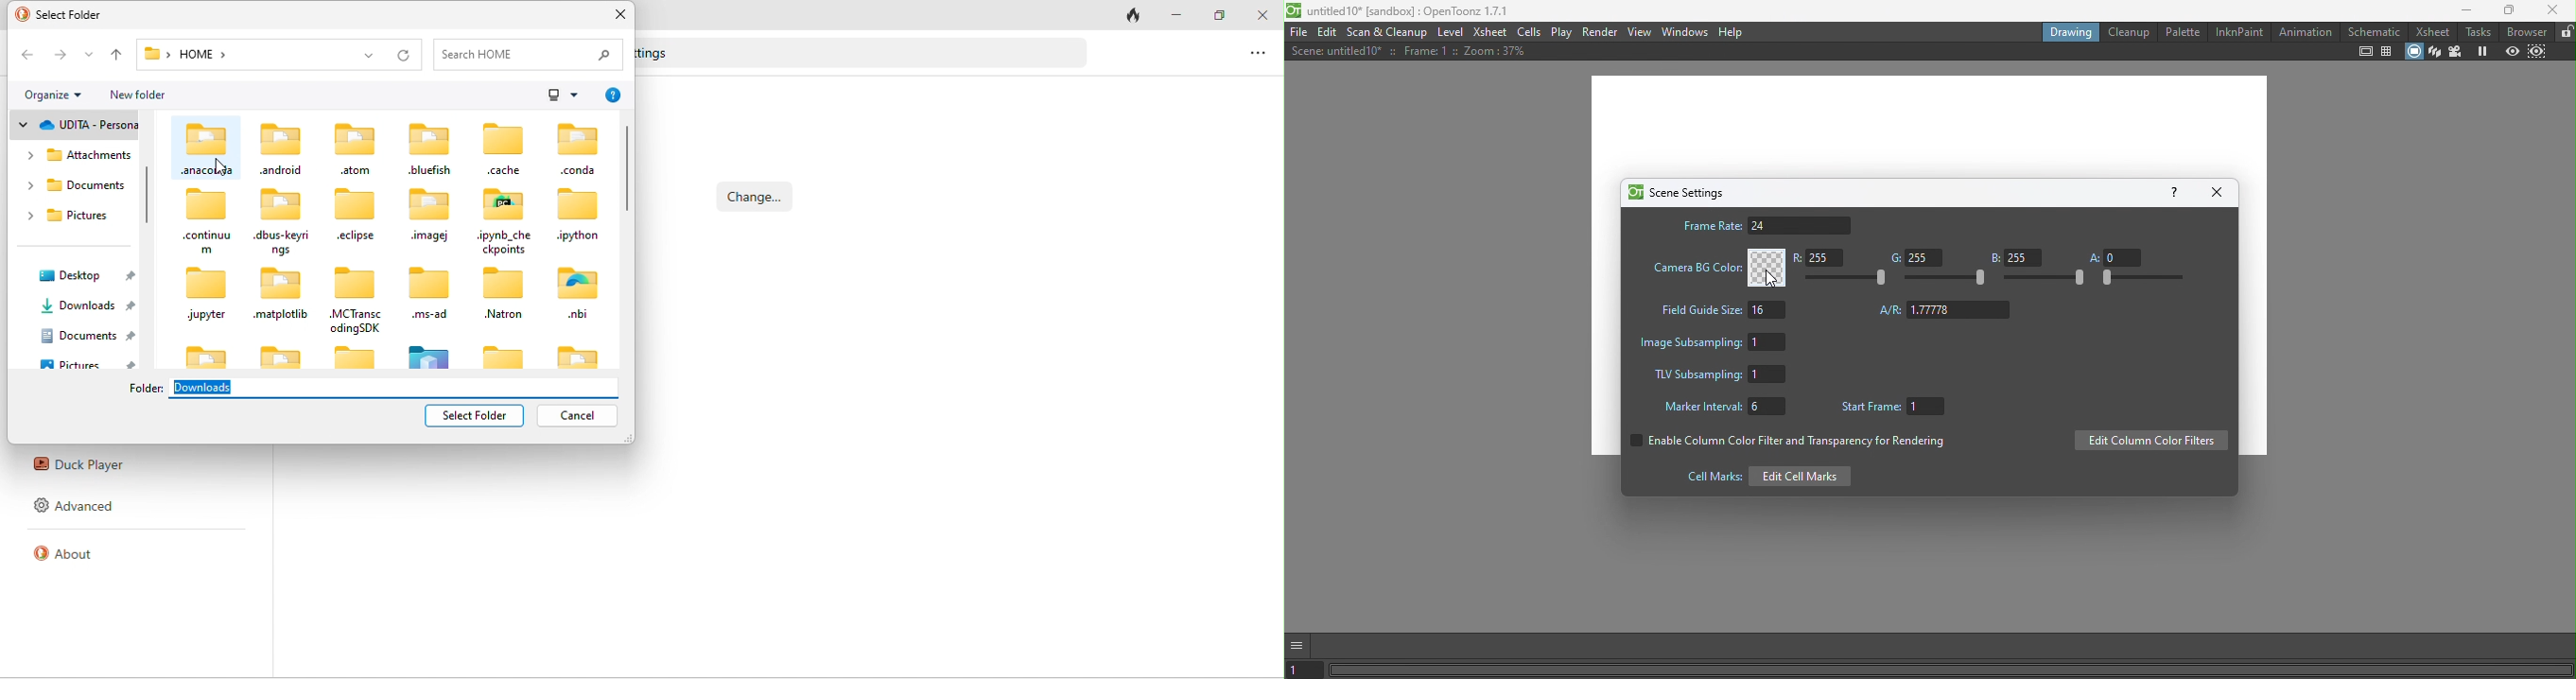 The image size is (2576, 700). Describe the element at coordinates (1822, 259) in the screenshot. I see `R` at that location.